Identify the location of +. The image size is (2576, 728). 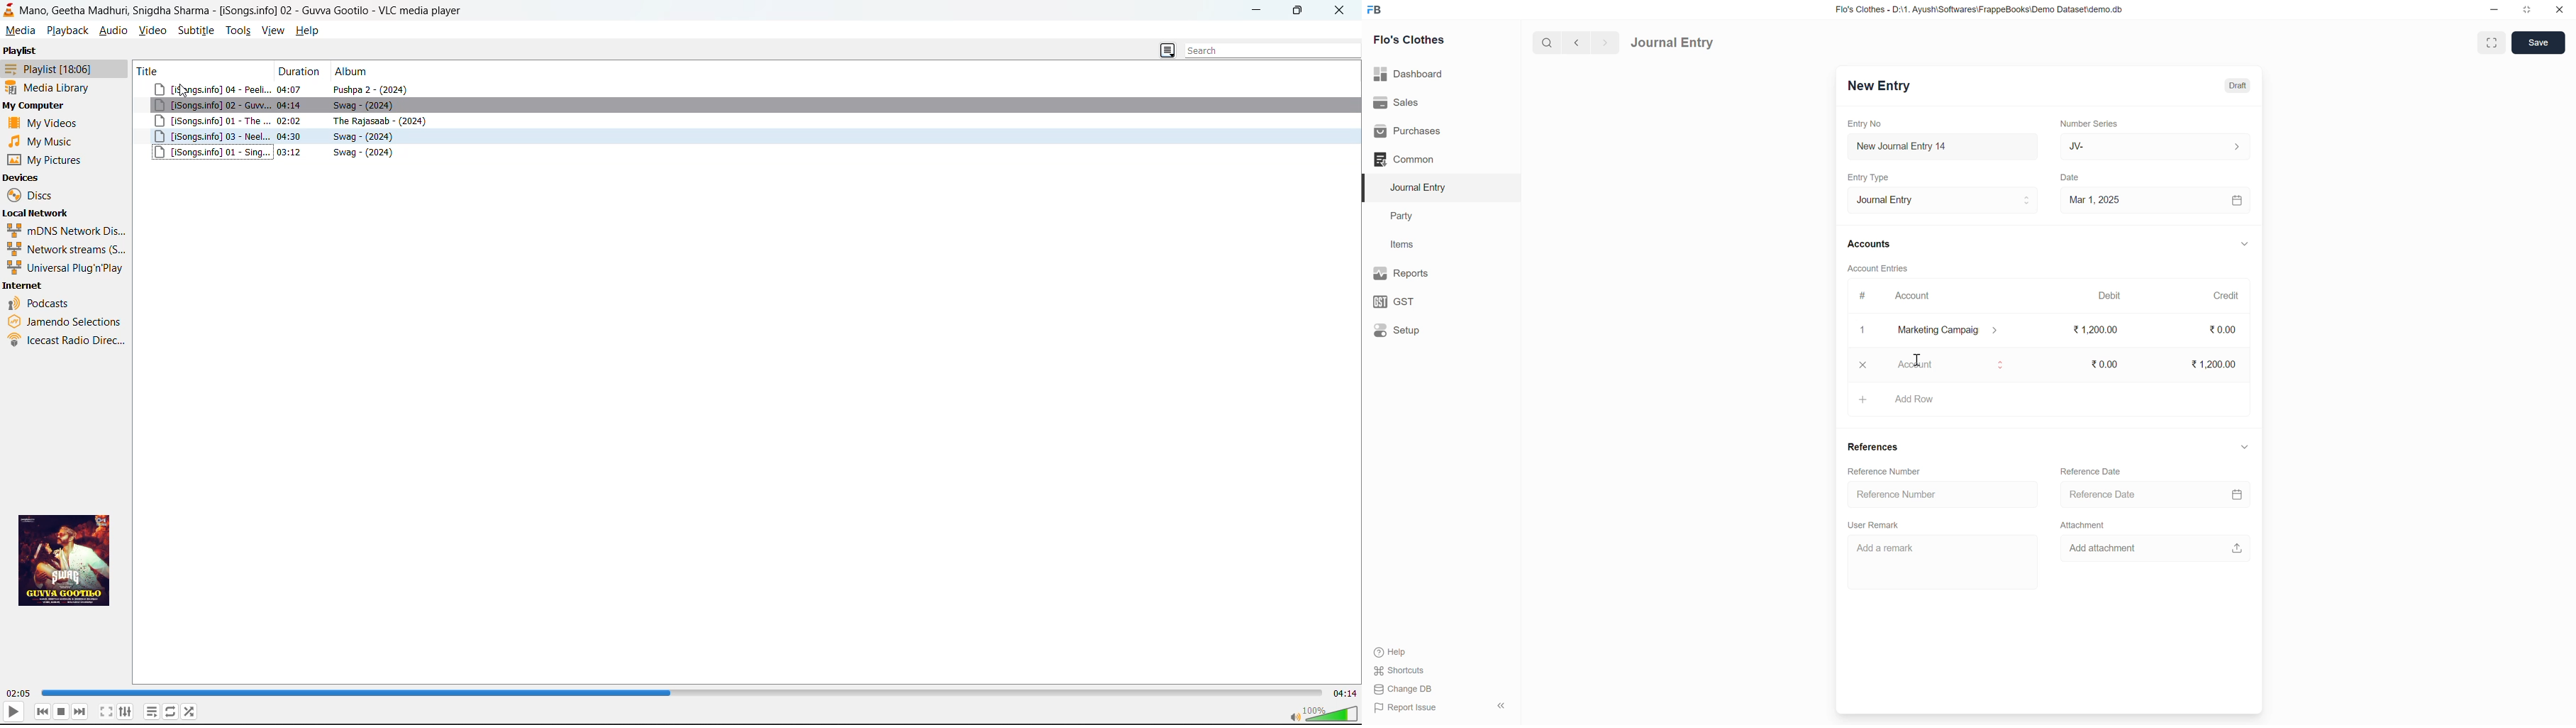
(1865, 400).